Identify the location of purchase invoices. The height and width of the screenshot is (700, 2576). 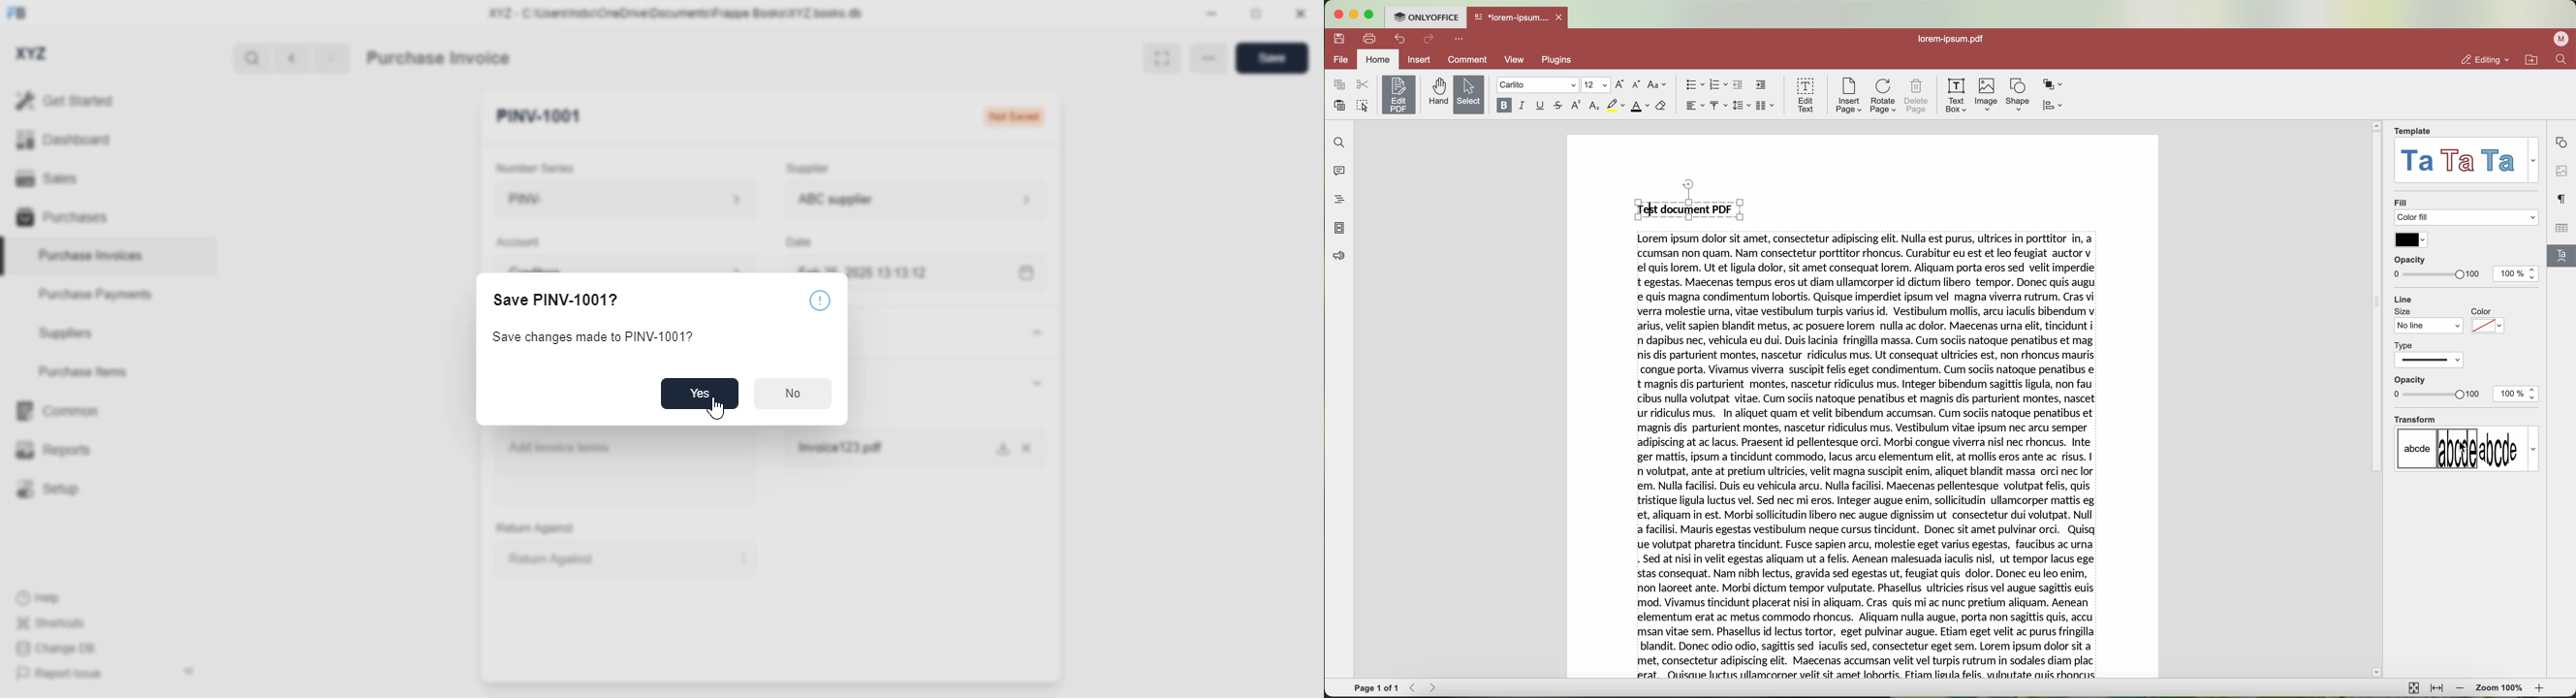
(93, 255).